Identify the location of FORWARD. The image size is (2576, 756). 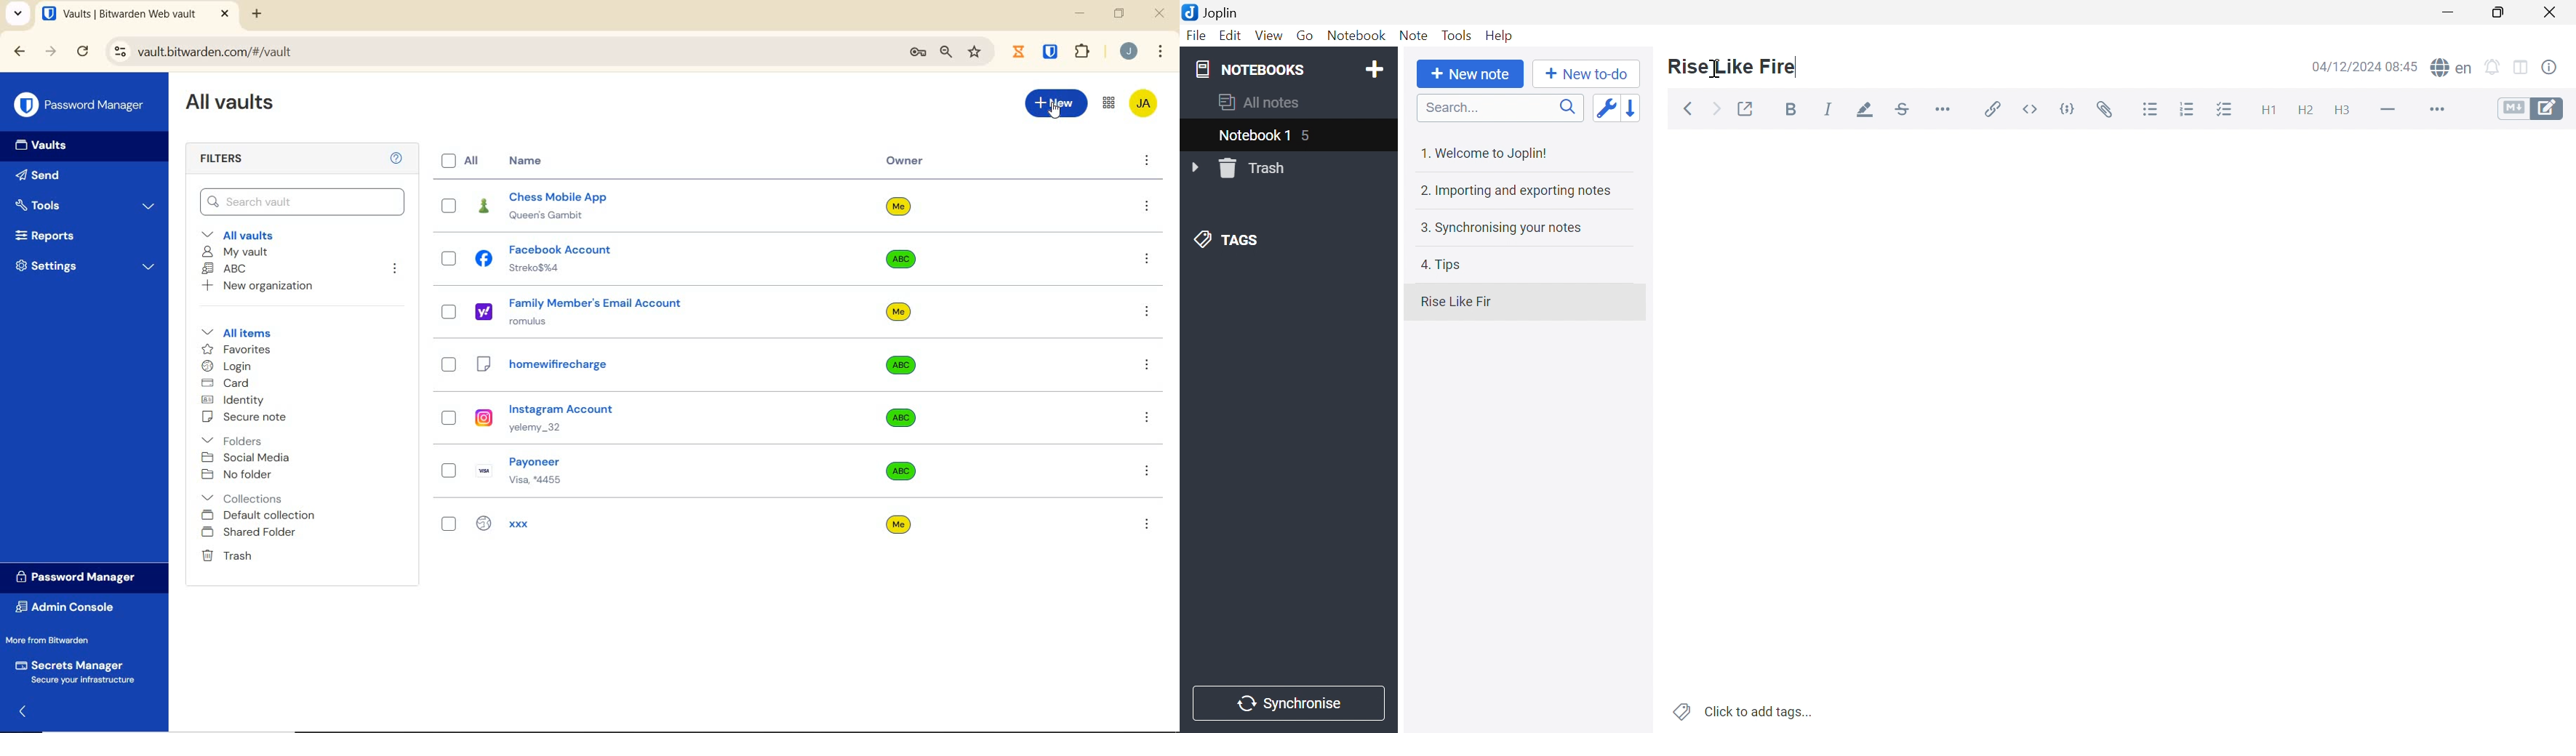
(51, 53).